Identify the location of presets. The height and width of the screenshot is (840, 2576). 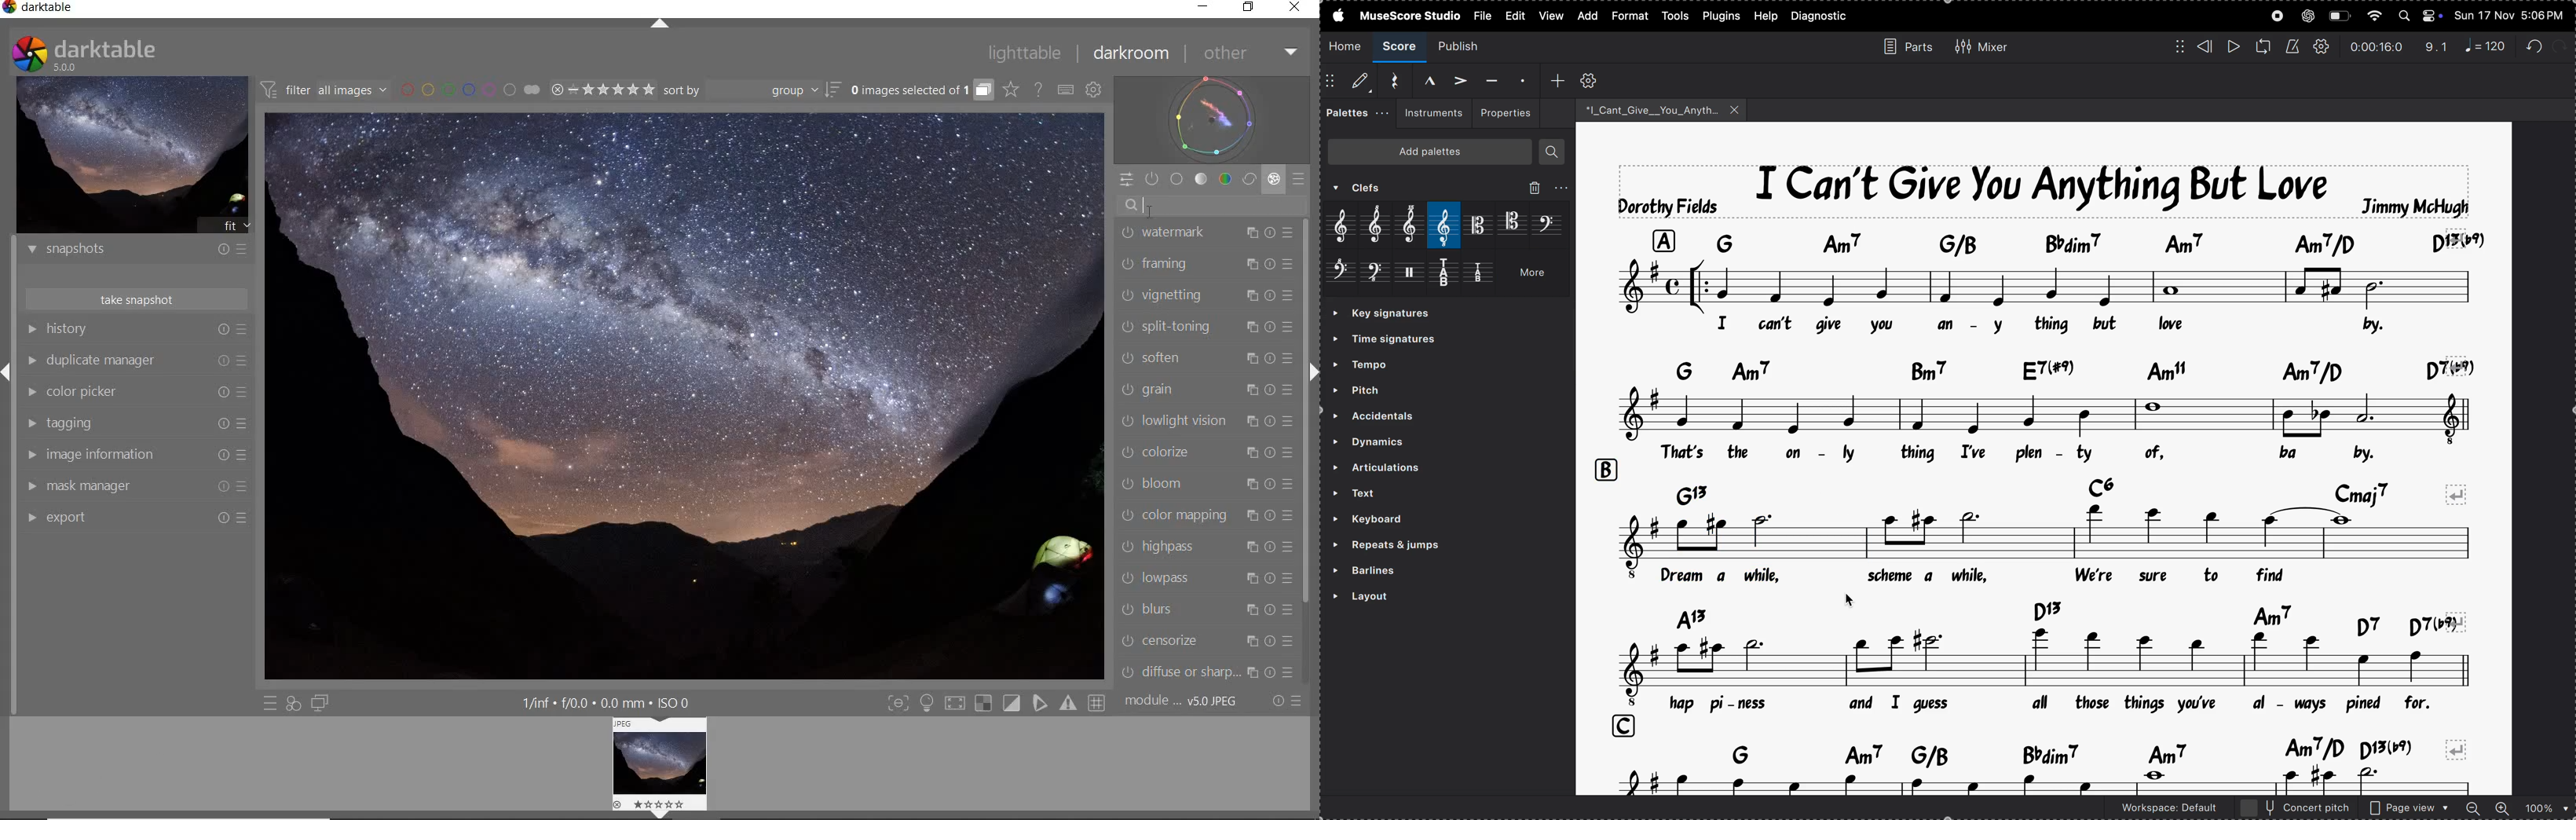
(1286, 456).